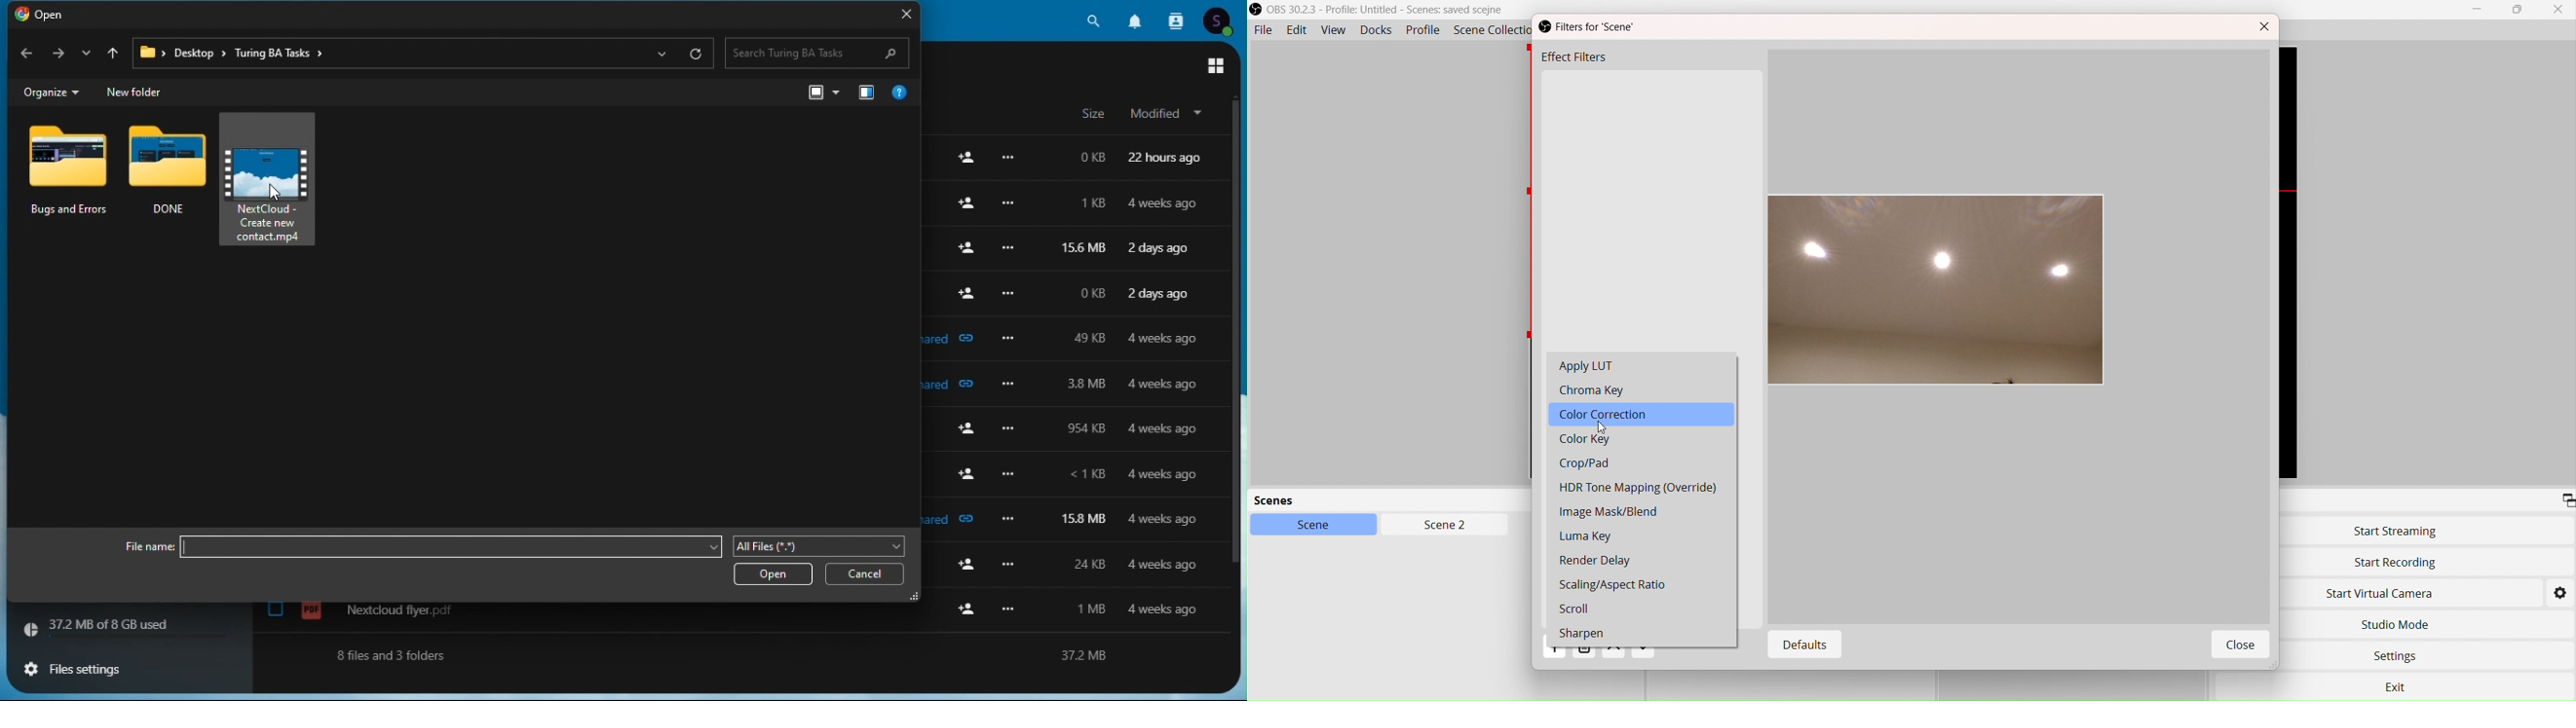 Image resolution: width=2576 pixels, height=728 pixels. What do you see at coordinates (168, 168) in the screenshot?
I see `done folder` at bounding box center [168, 168].